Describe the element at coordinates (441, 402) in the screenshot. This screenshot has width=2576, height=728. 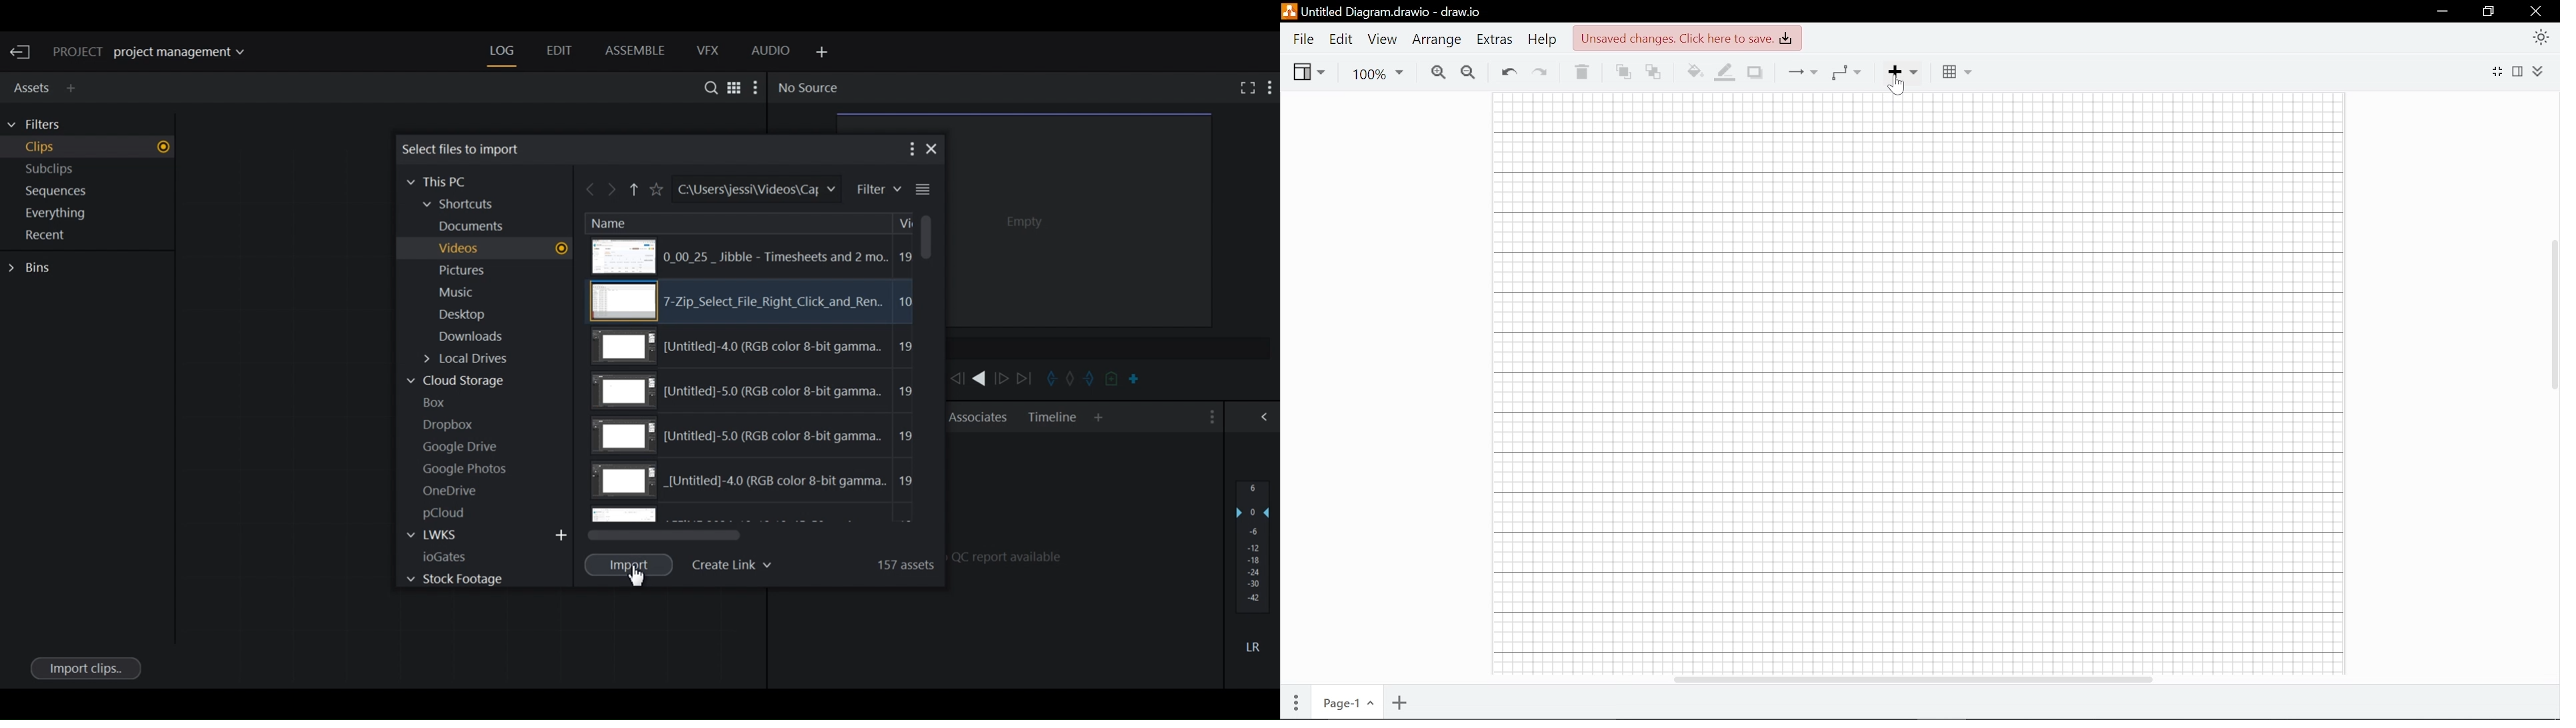
I see `Box` at that location.